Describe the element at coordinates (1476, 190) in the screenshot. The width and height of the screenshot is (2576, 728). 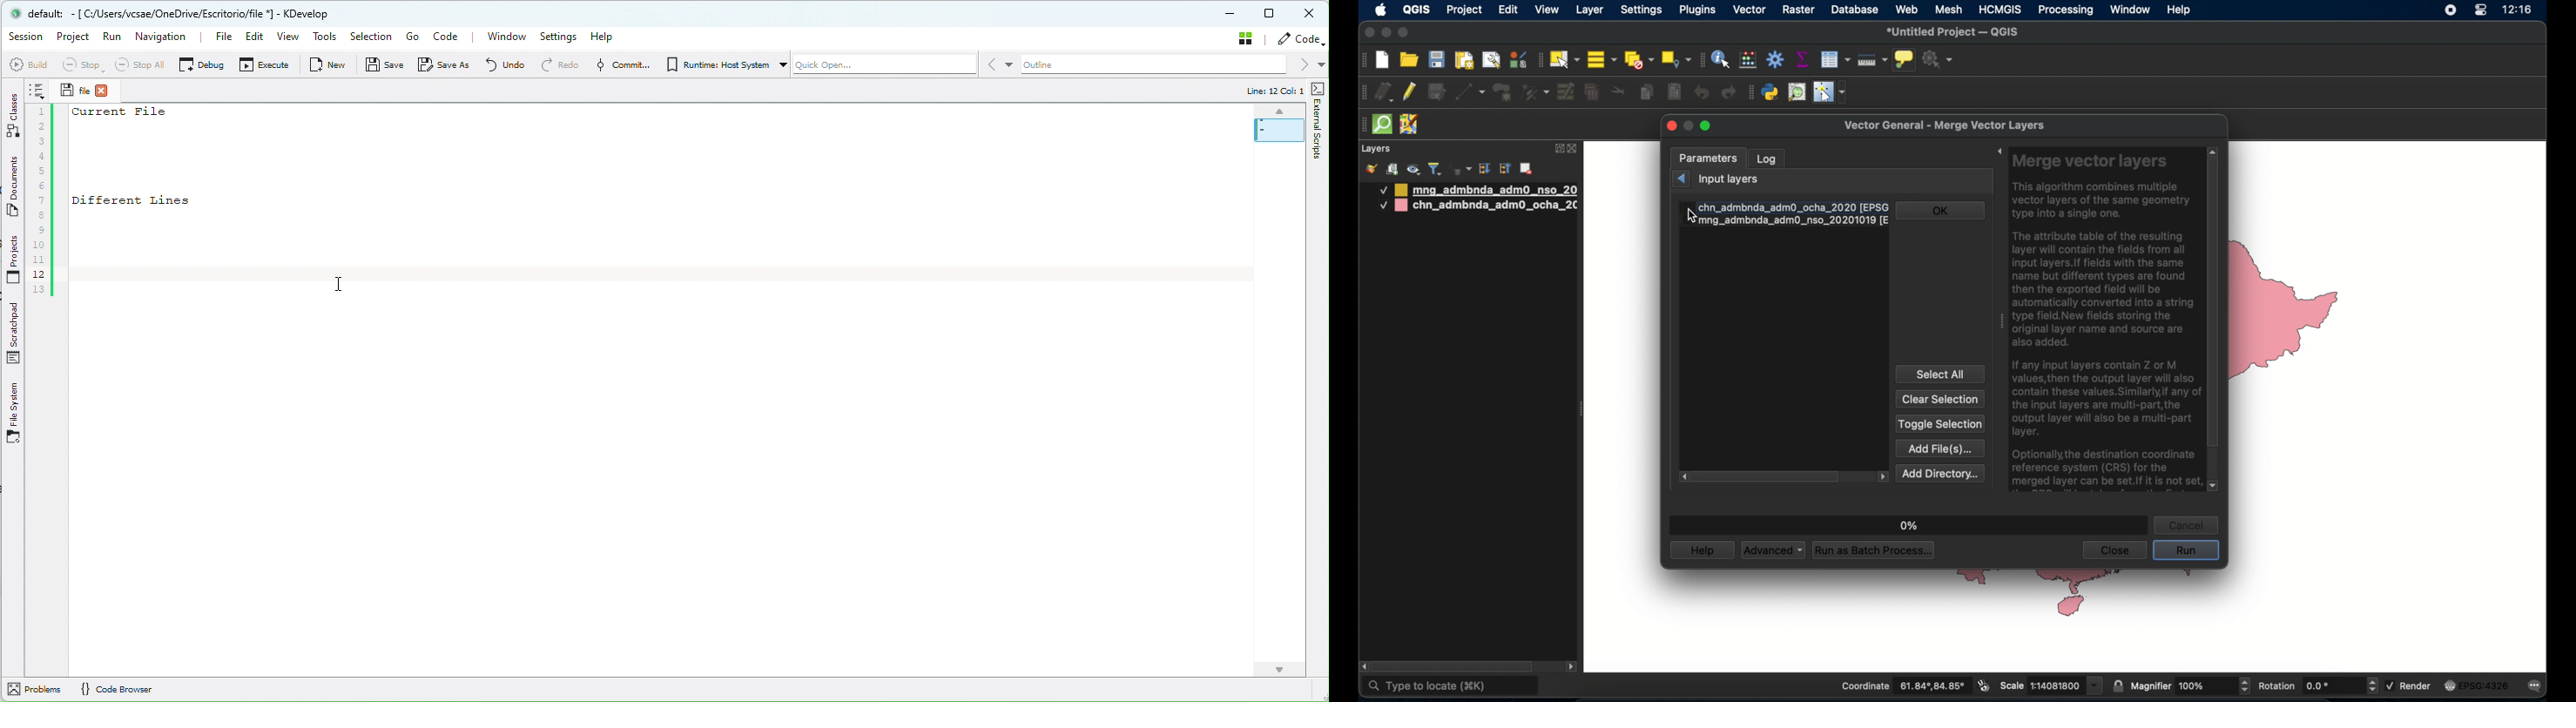
I see `mongolia administrative boundary layer 1` at that location.